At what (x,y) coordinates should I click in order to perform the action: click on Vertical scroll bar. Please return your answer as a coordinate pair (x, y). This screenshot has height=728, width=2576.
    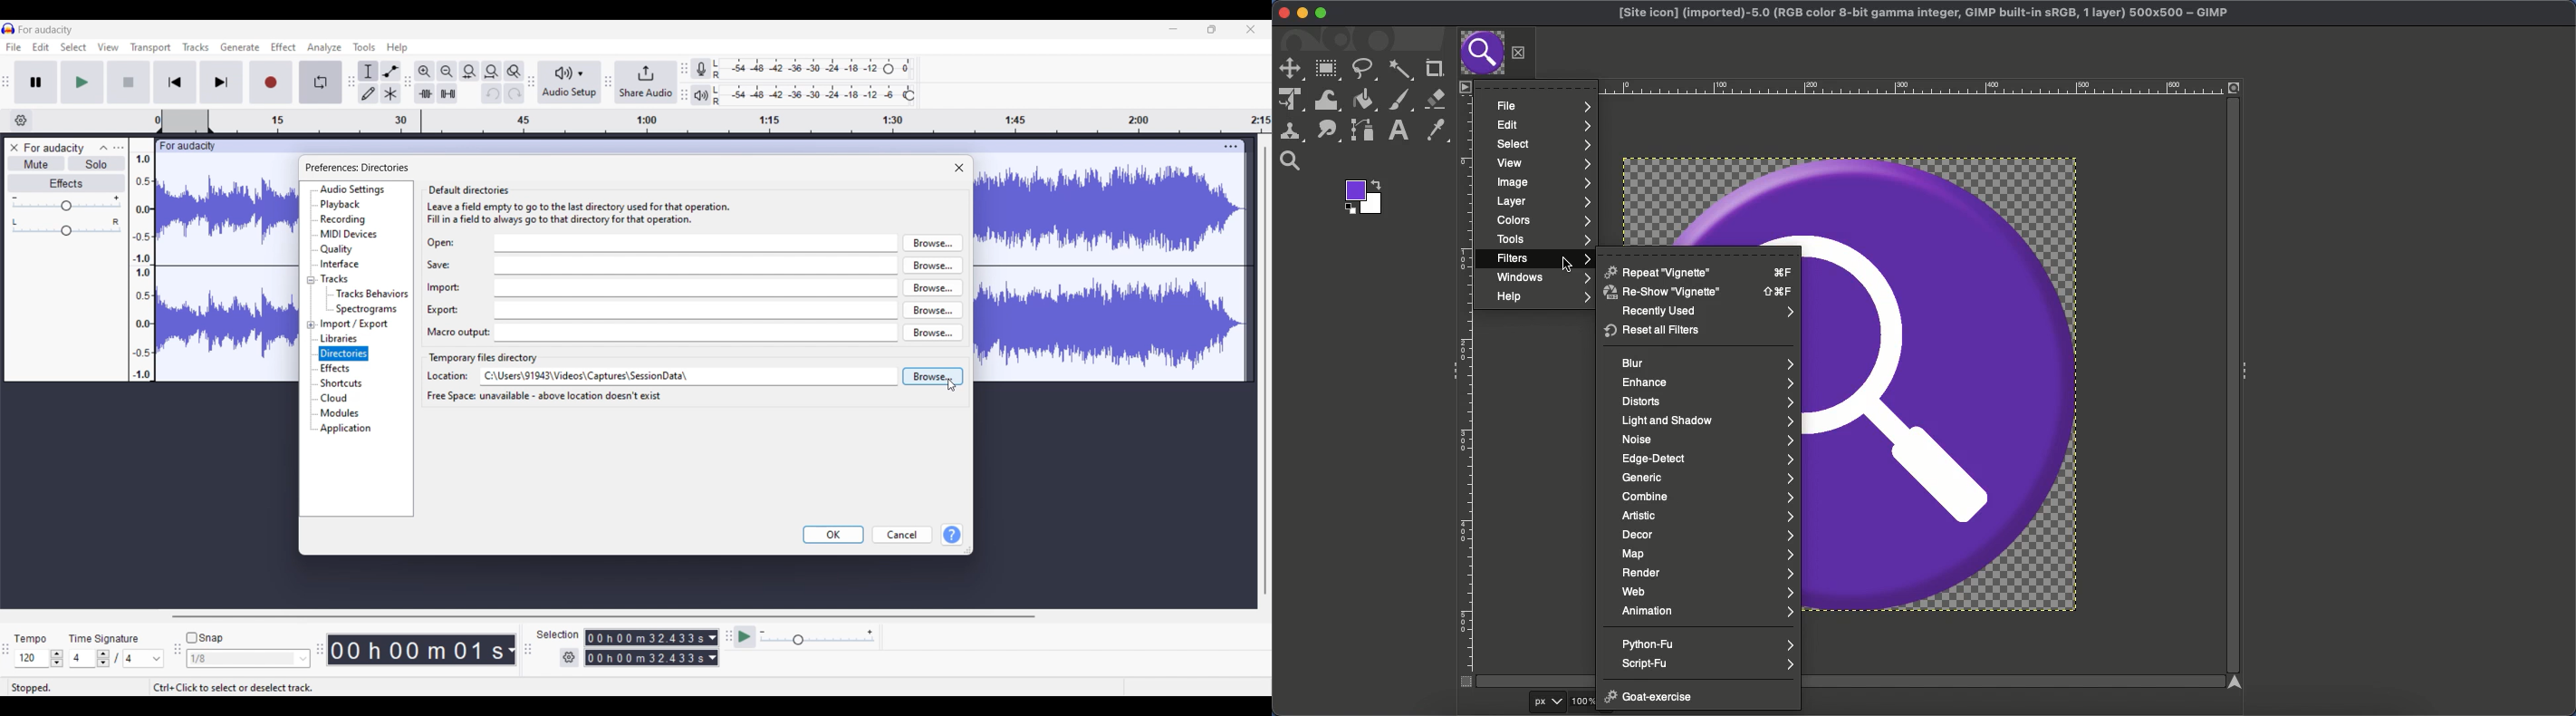
    Looking at the image, I should click on (1266, 371).